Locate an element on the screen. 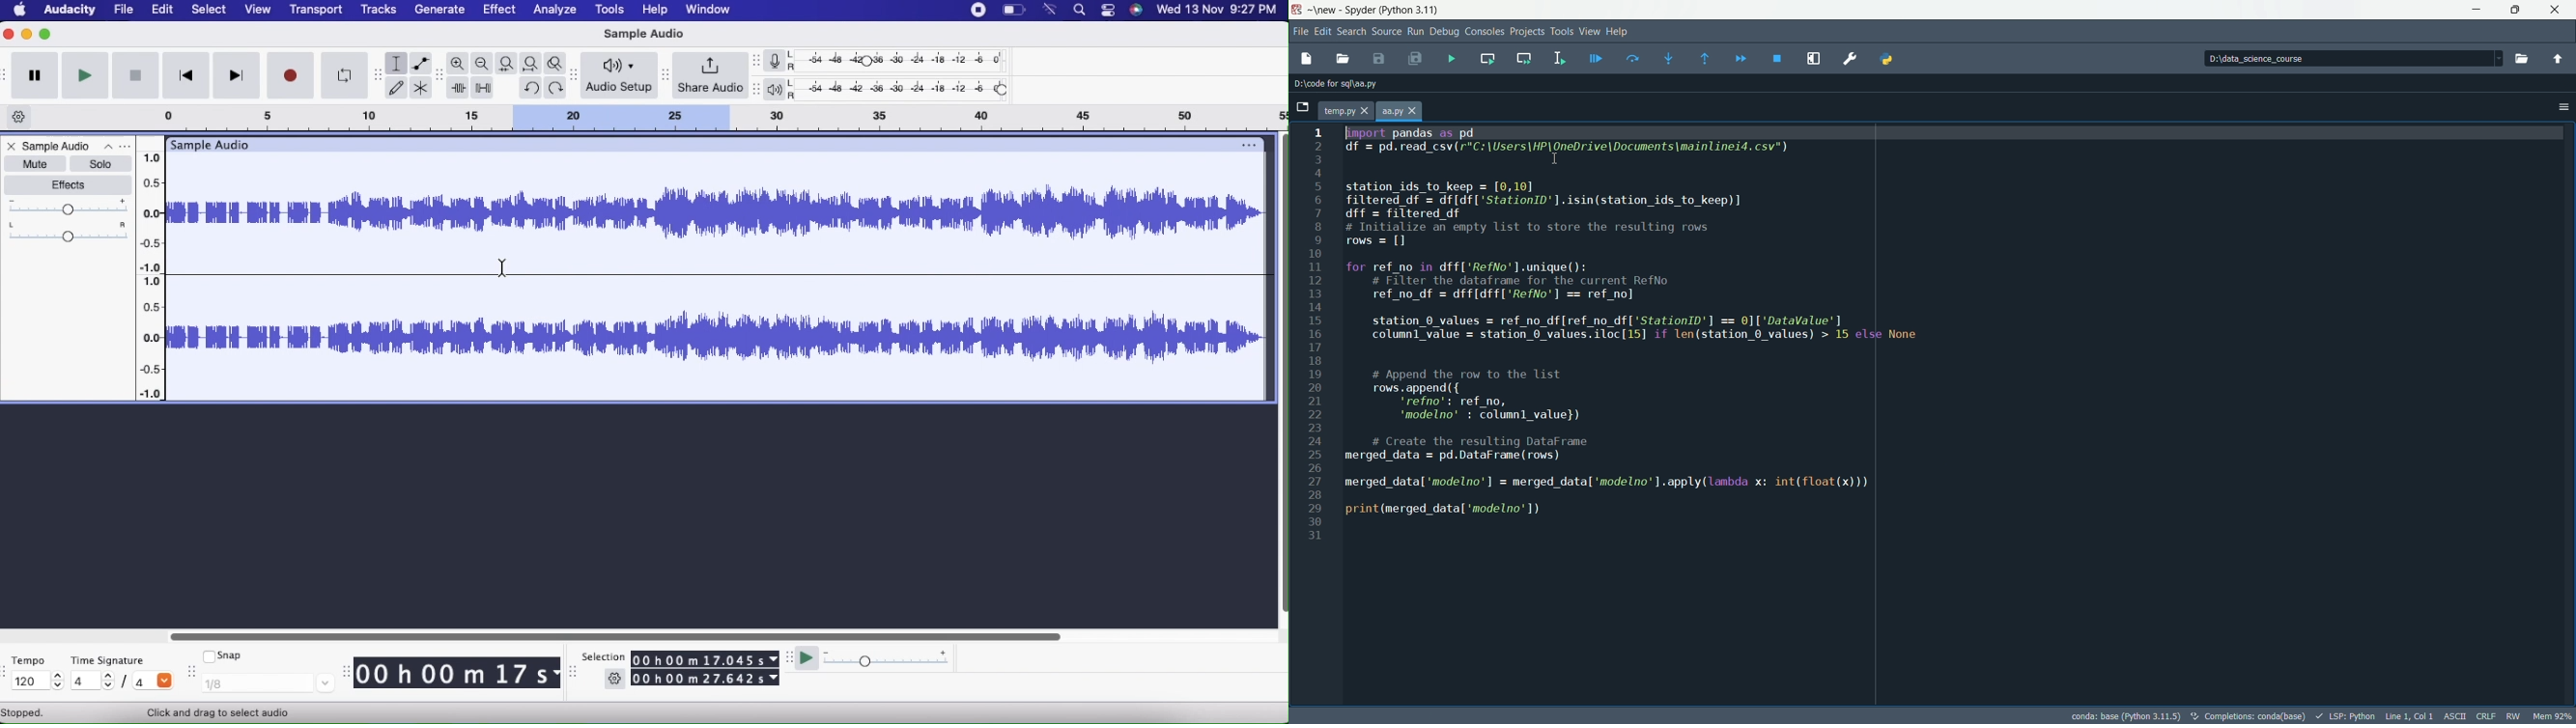  Time signature is located at coordinates (114, 656).